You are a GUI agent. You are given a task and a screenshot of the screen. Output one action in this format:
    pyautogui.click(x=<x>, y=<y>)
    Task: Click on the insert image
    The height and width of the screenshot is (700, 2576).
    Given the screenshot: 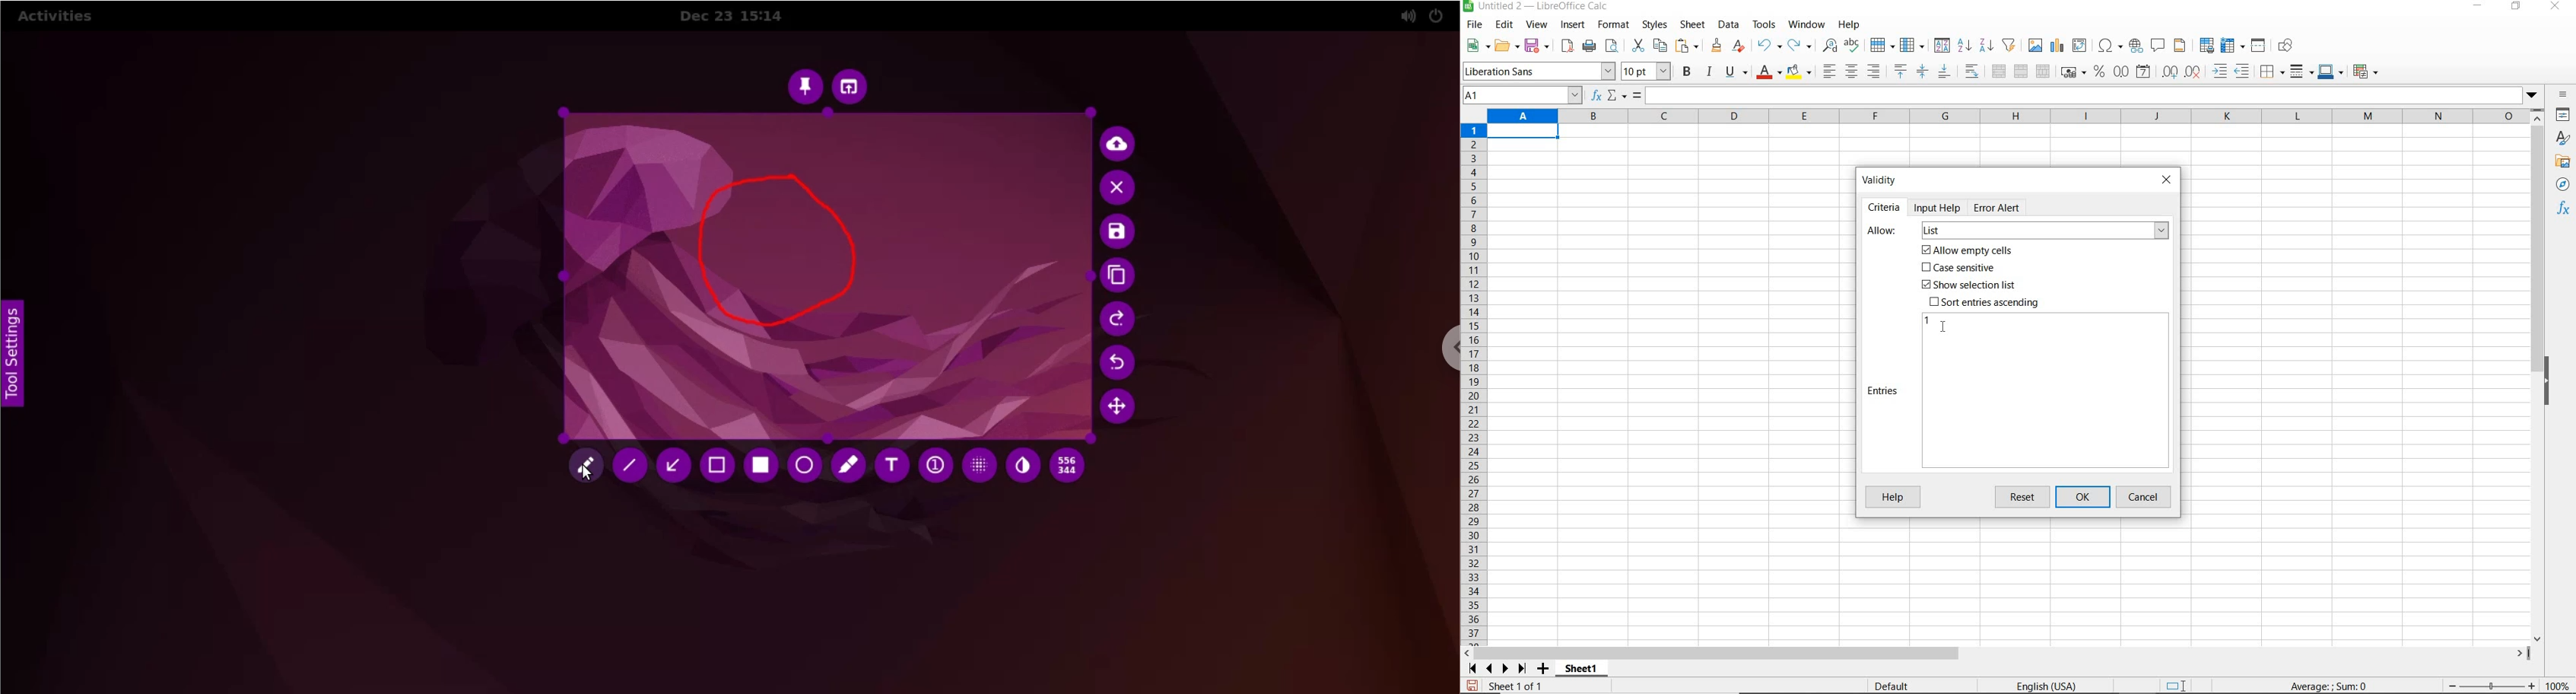 What is the action you would take?
    pyautogui.click(x=2037, y=46)
    